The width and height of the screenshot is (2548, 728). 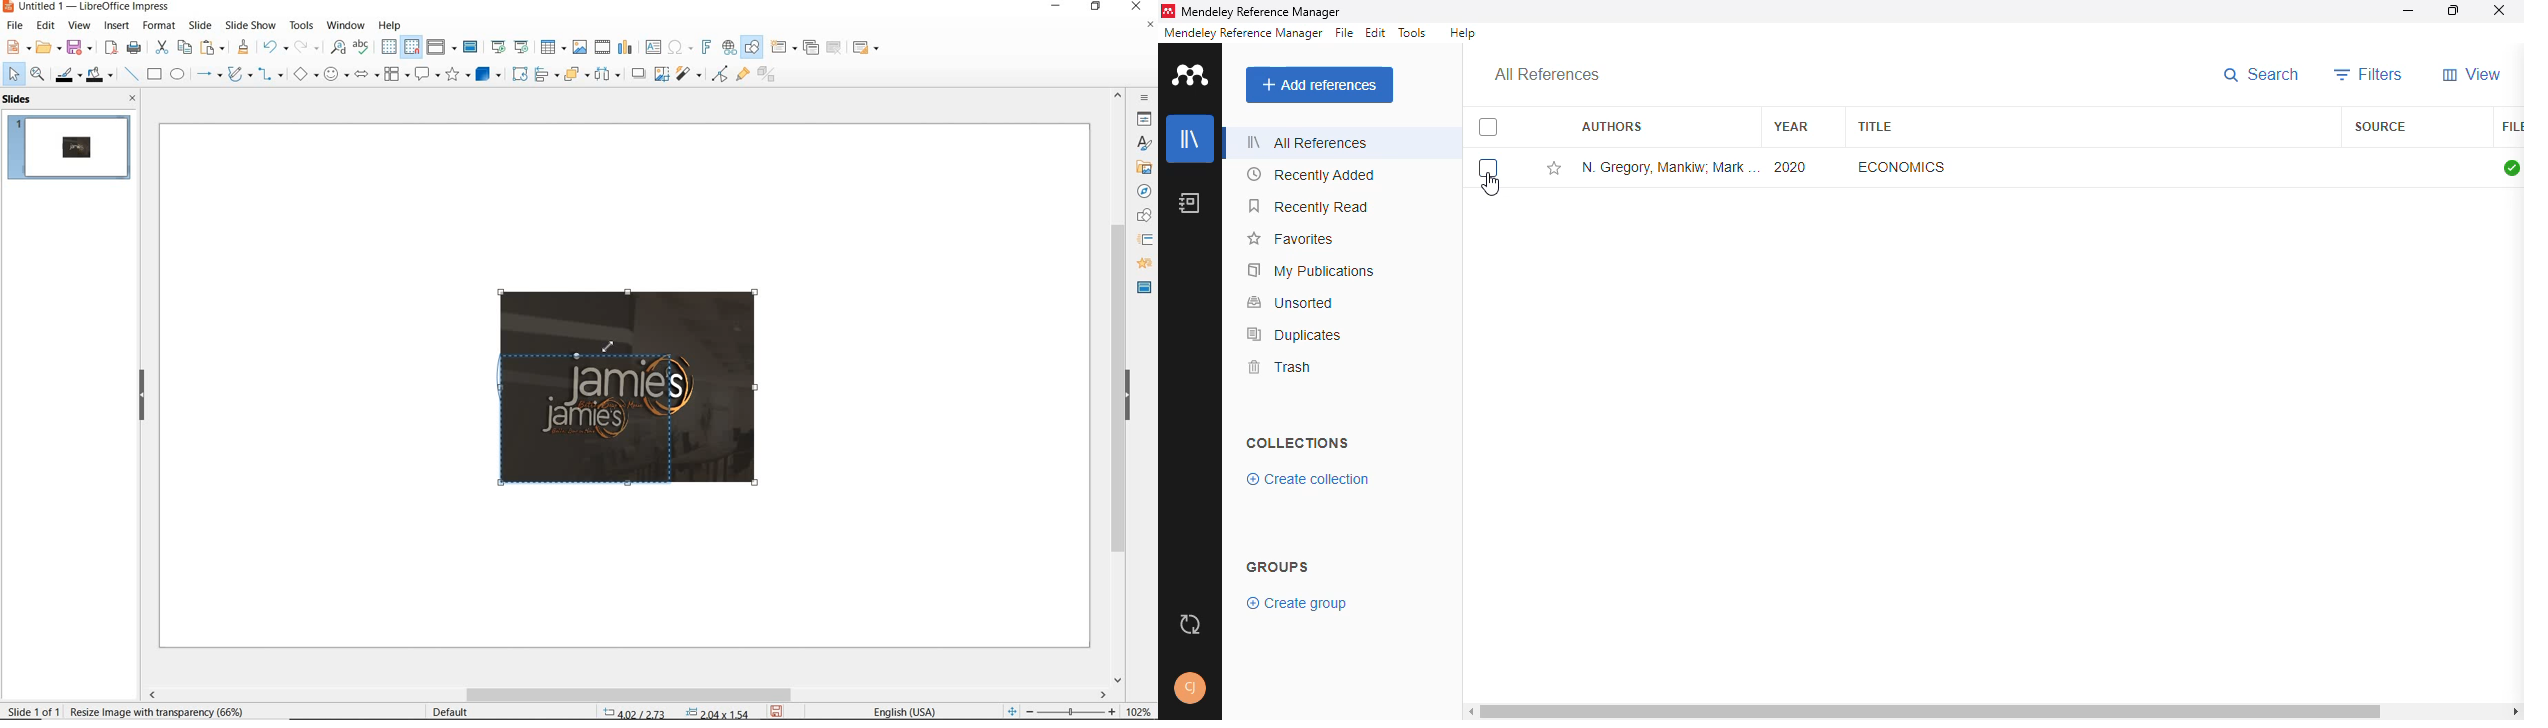 I want to click on clone formatting, so click(x=243, y=48).